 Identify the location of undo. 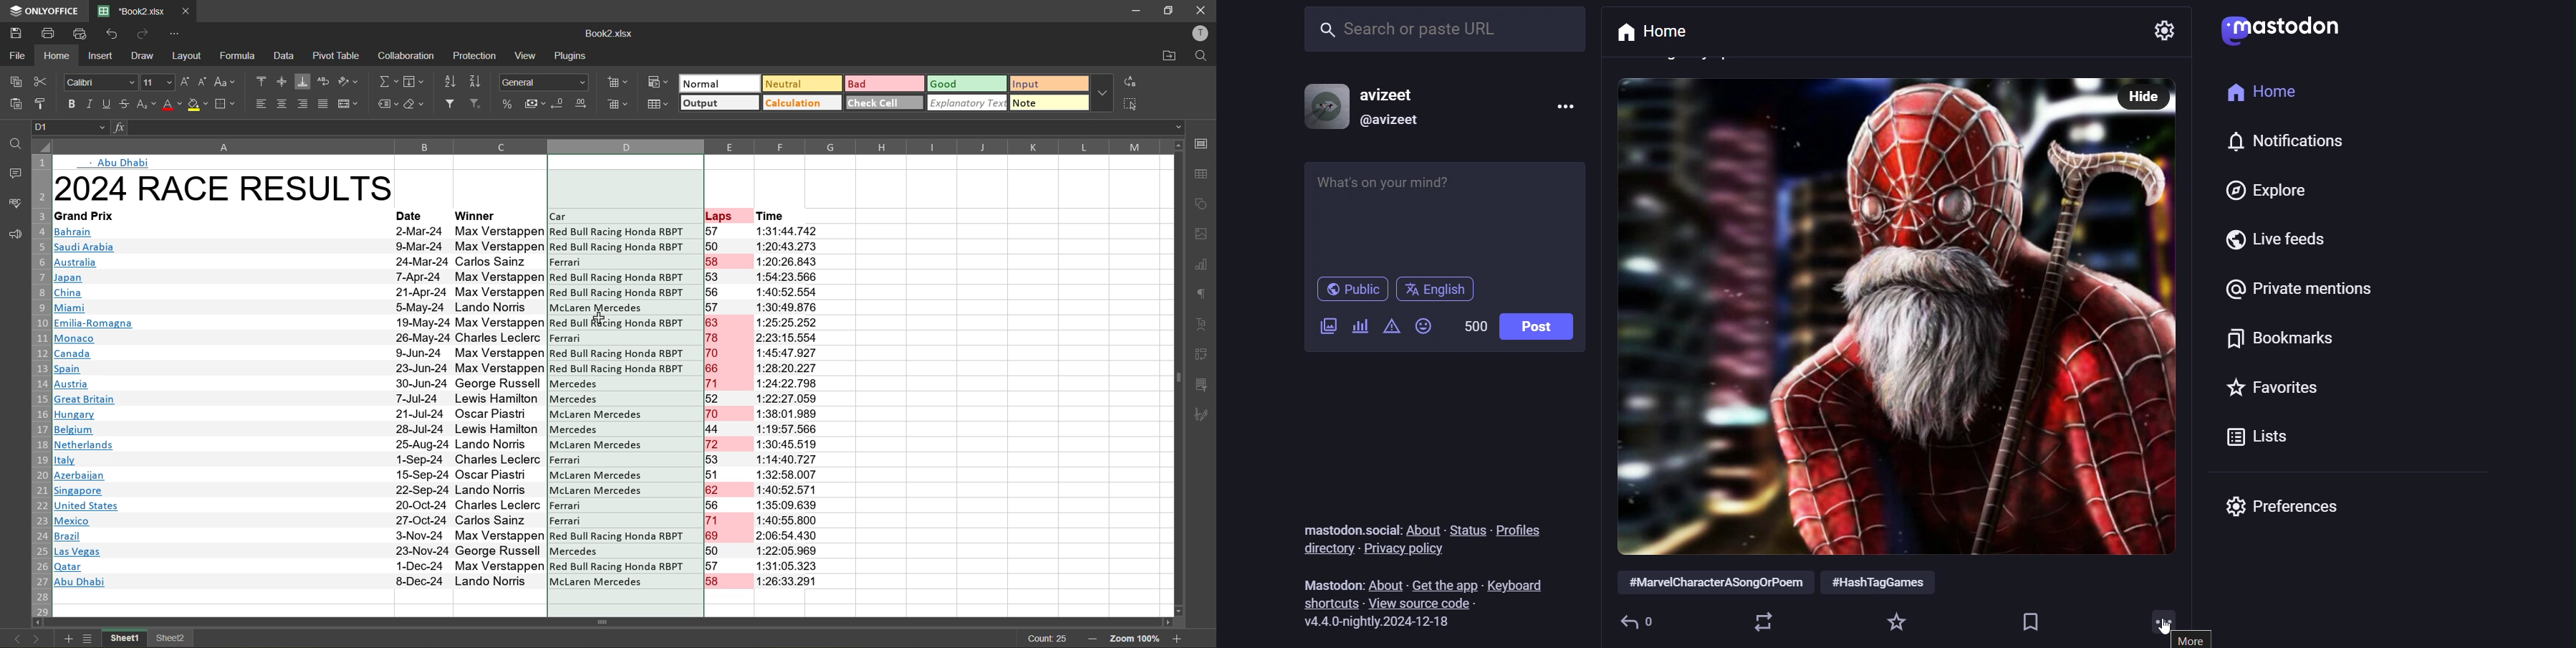
(110, 34).